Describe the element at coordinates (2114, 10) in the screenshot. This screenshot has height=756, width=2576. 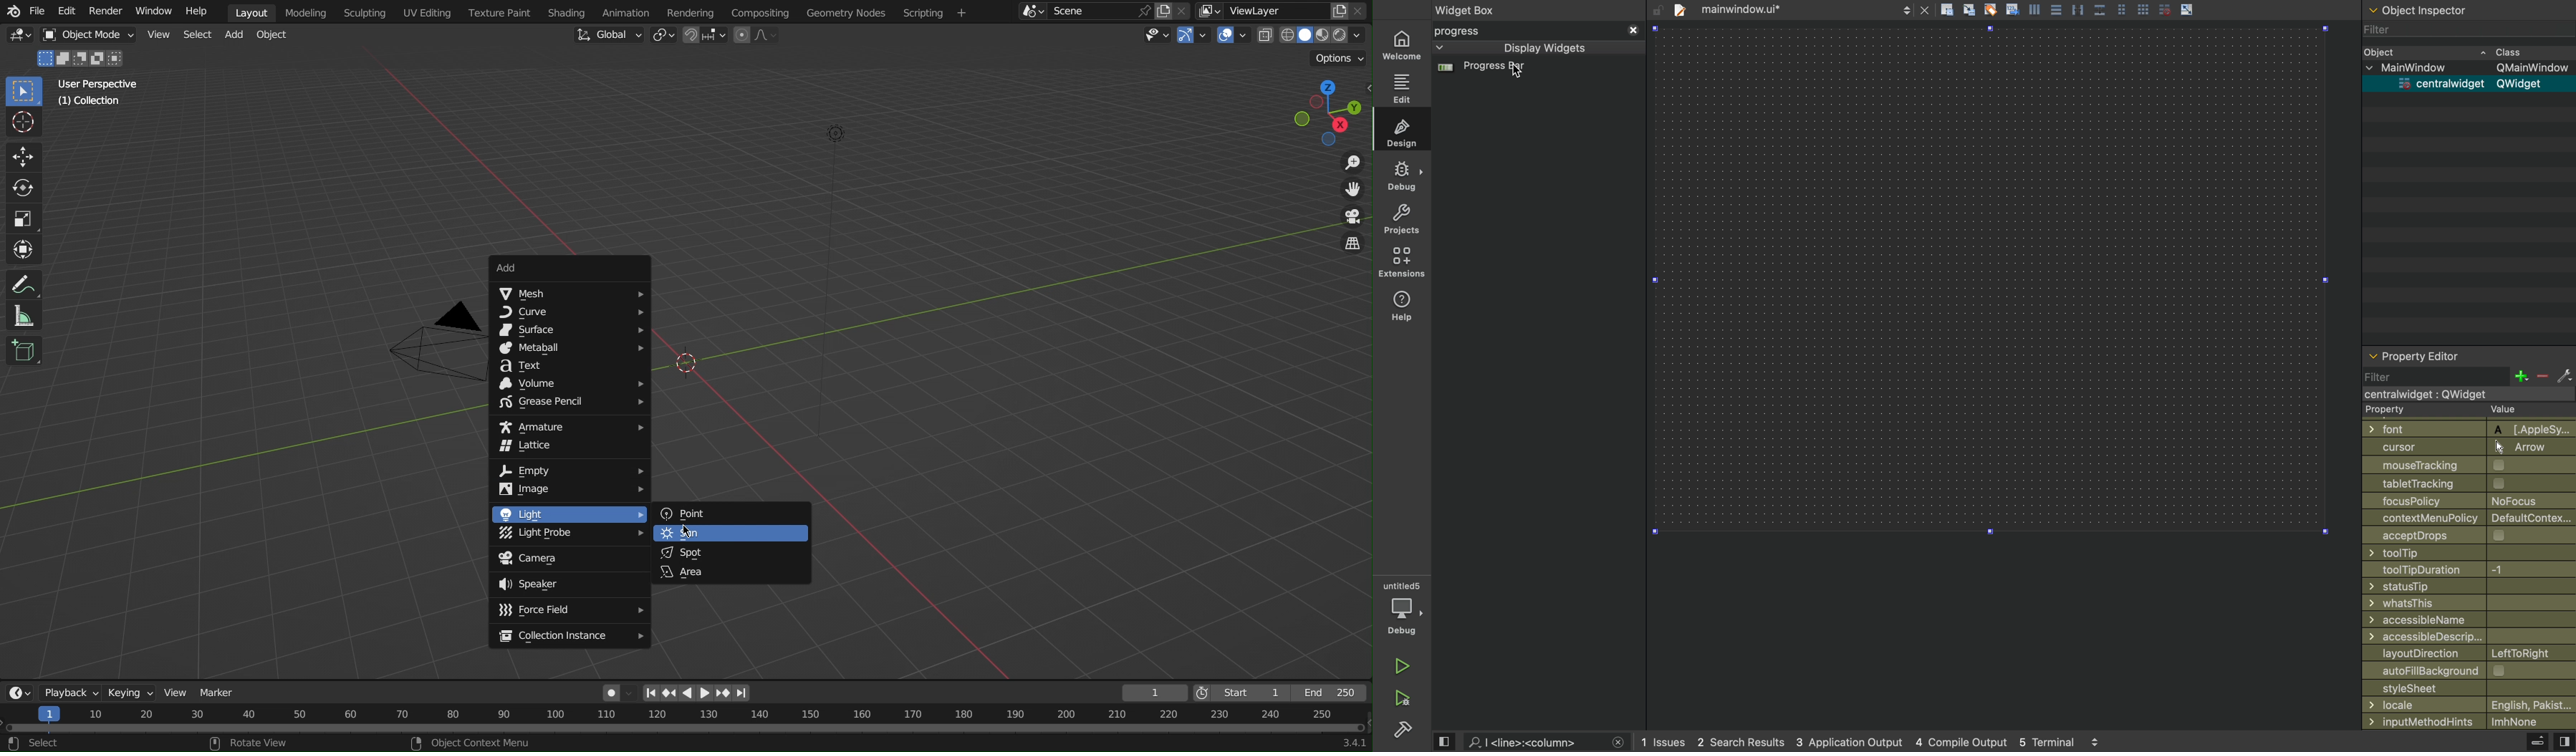
I see `layout actions` at that location.